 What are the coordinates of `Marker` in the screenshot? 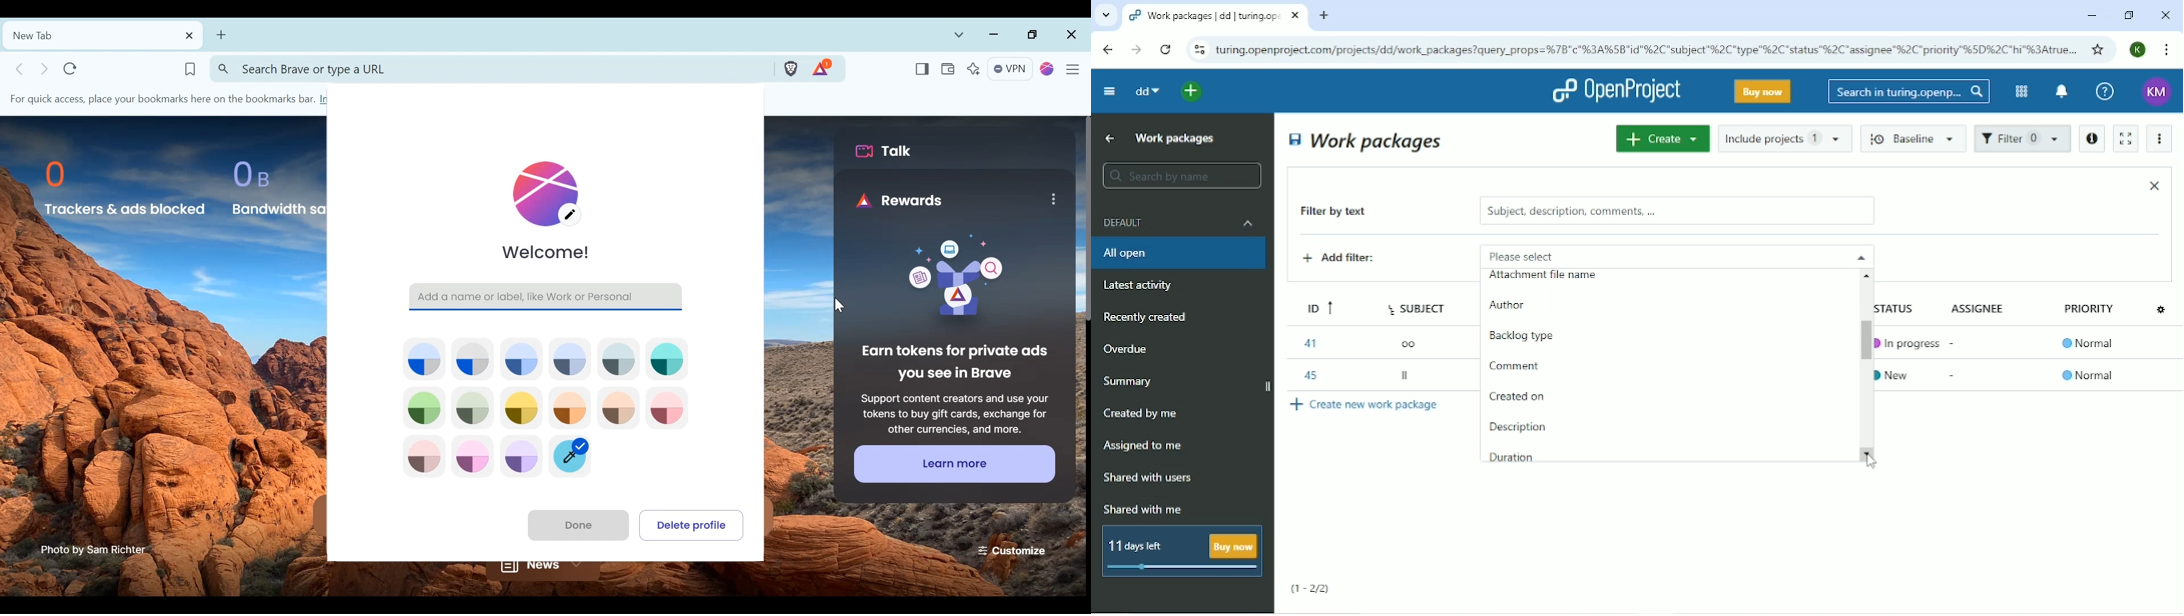 It's located at (576, 456).